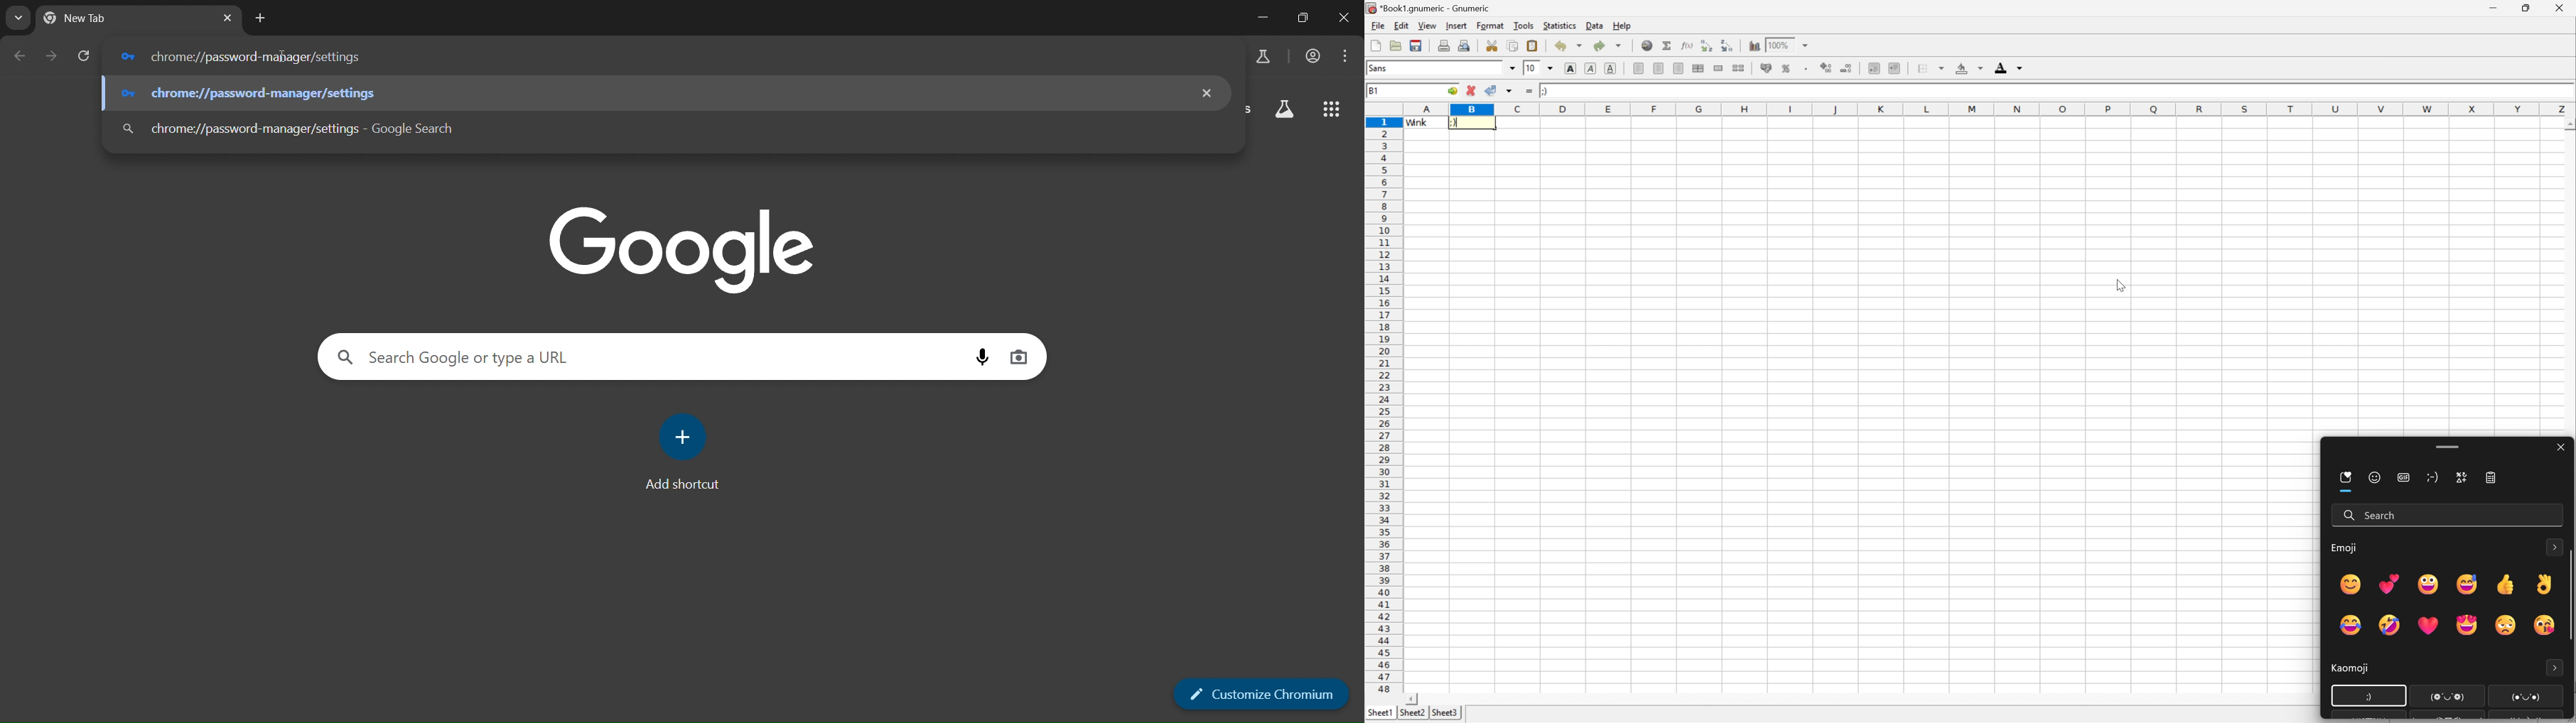 This screenshot has width=2576, height=728. What do you see at coordinates (685, 448) in the screenshot?
I see `add shortcut` at bounding box center [685, 448].